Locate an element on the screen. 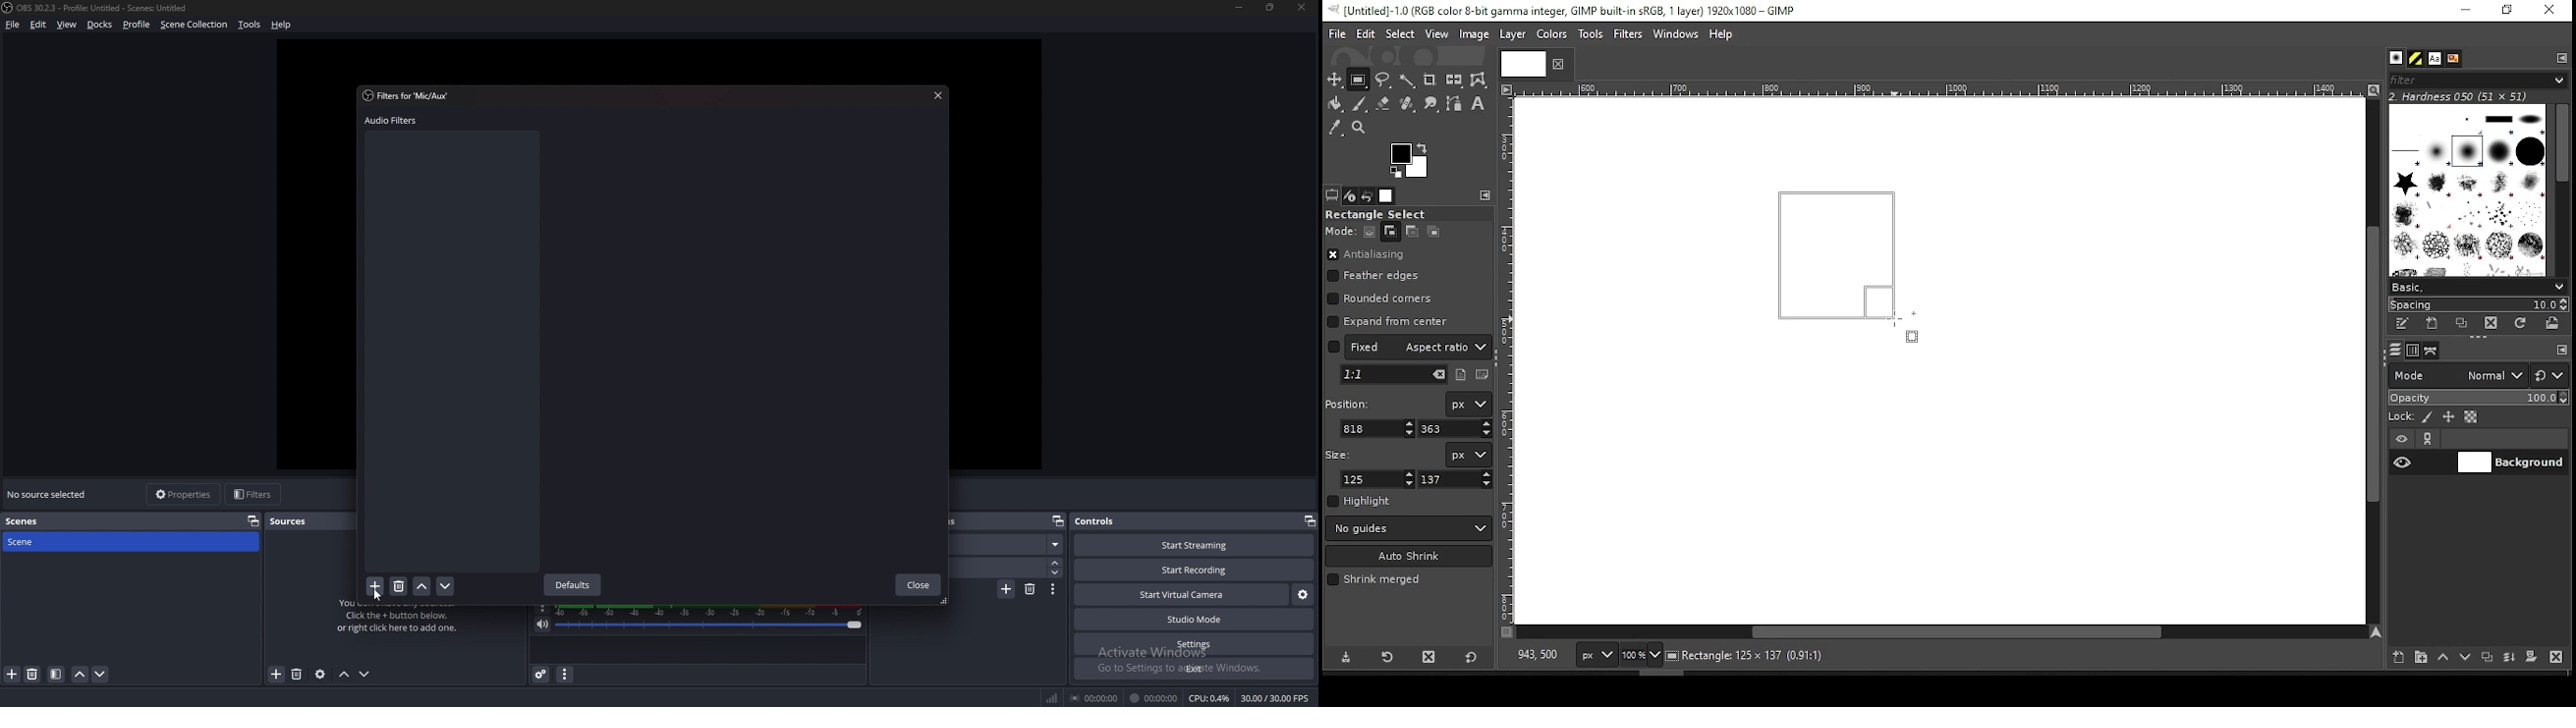  mic/aux volume adjust is located at coordinates (711, 619).